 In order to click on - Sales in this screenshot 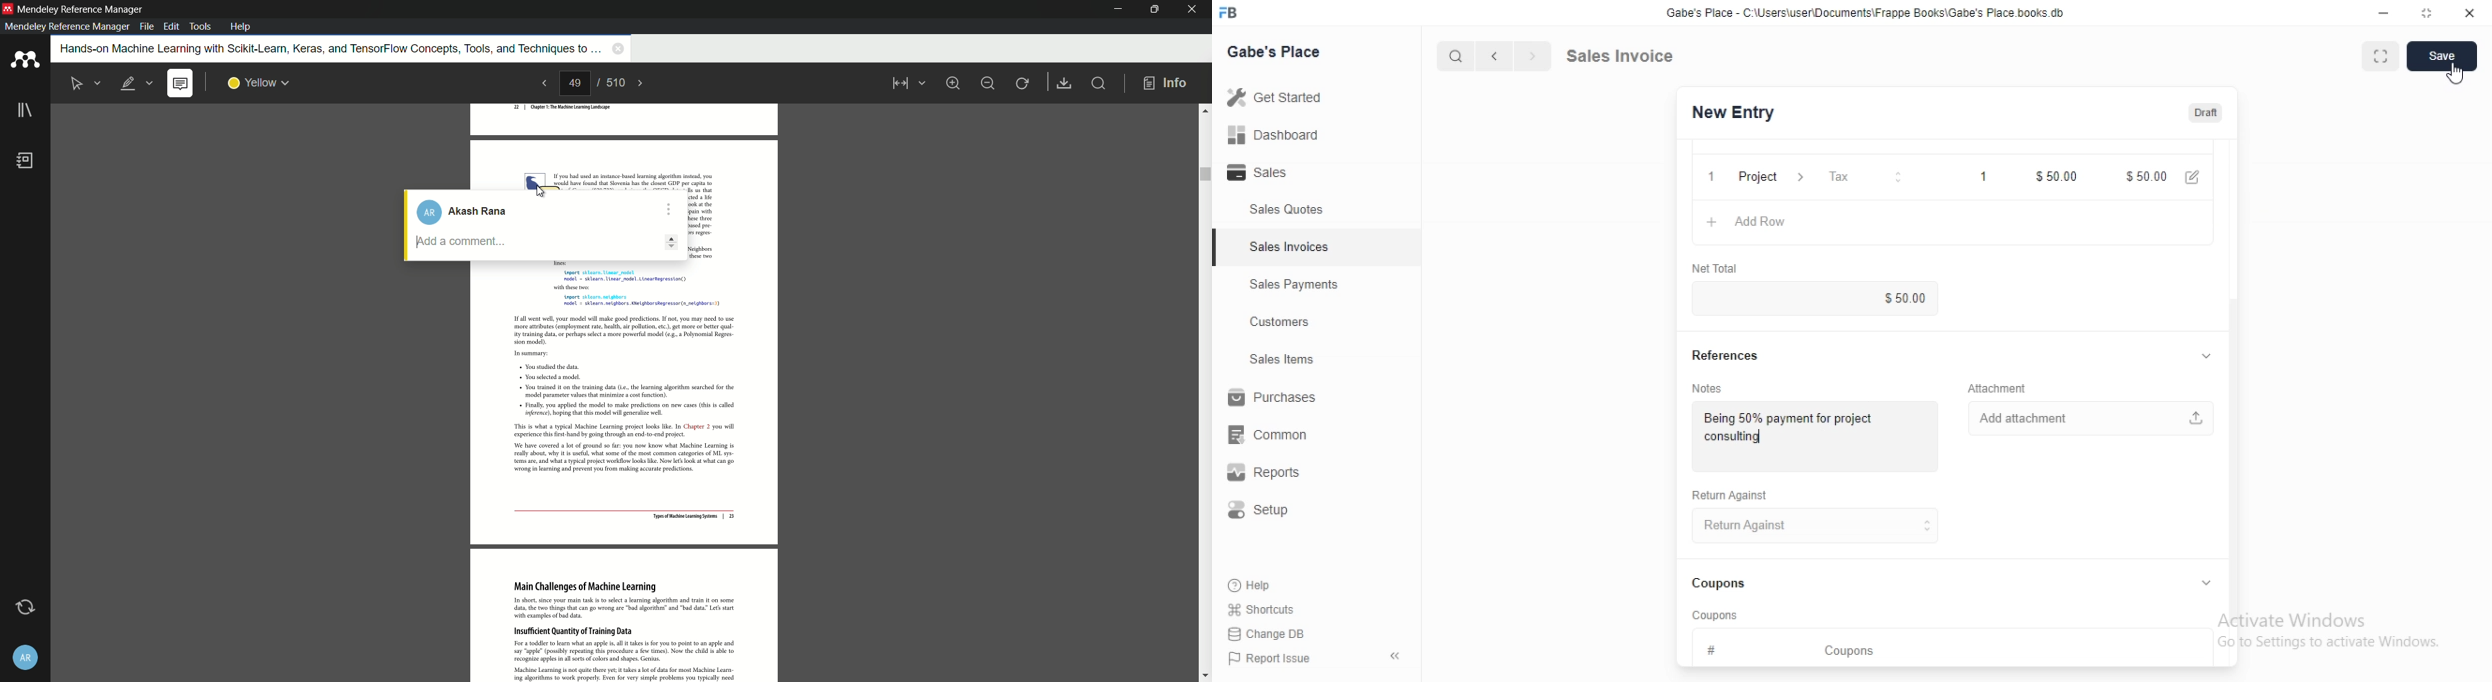, I will do `click(1276, 175)`.